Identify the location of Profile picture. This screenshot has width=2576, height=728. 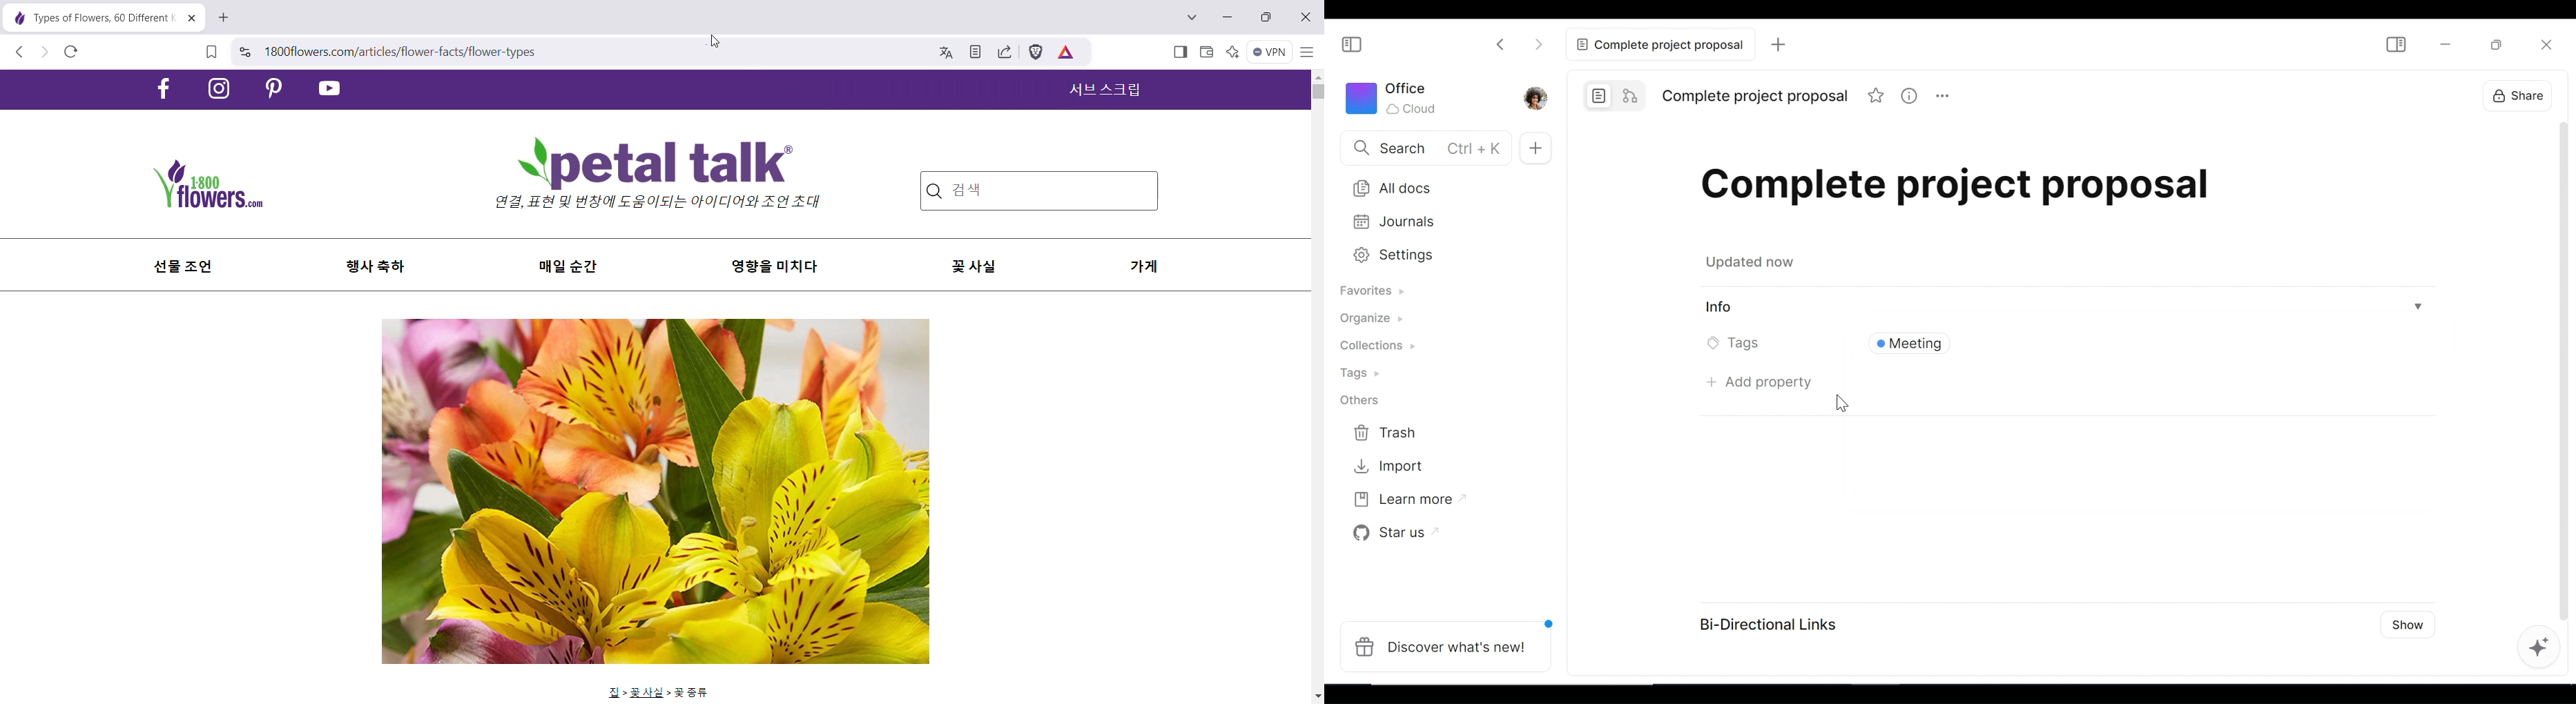
(1536, 97).